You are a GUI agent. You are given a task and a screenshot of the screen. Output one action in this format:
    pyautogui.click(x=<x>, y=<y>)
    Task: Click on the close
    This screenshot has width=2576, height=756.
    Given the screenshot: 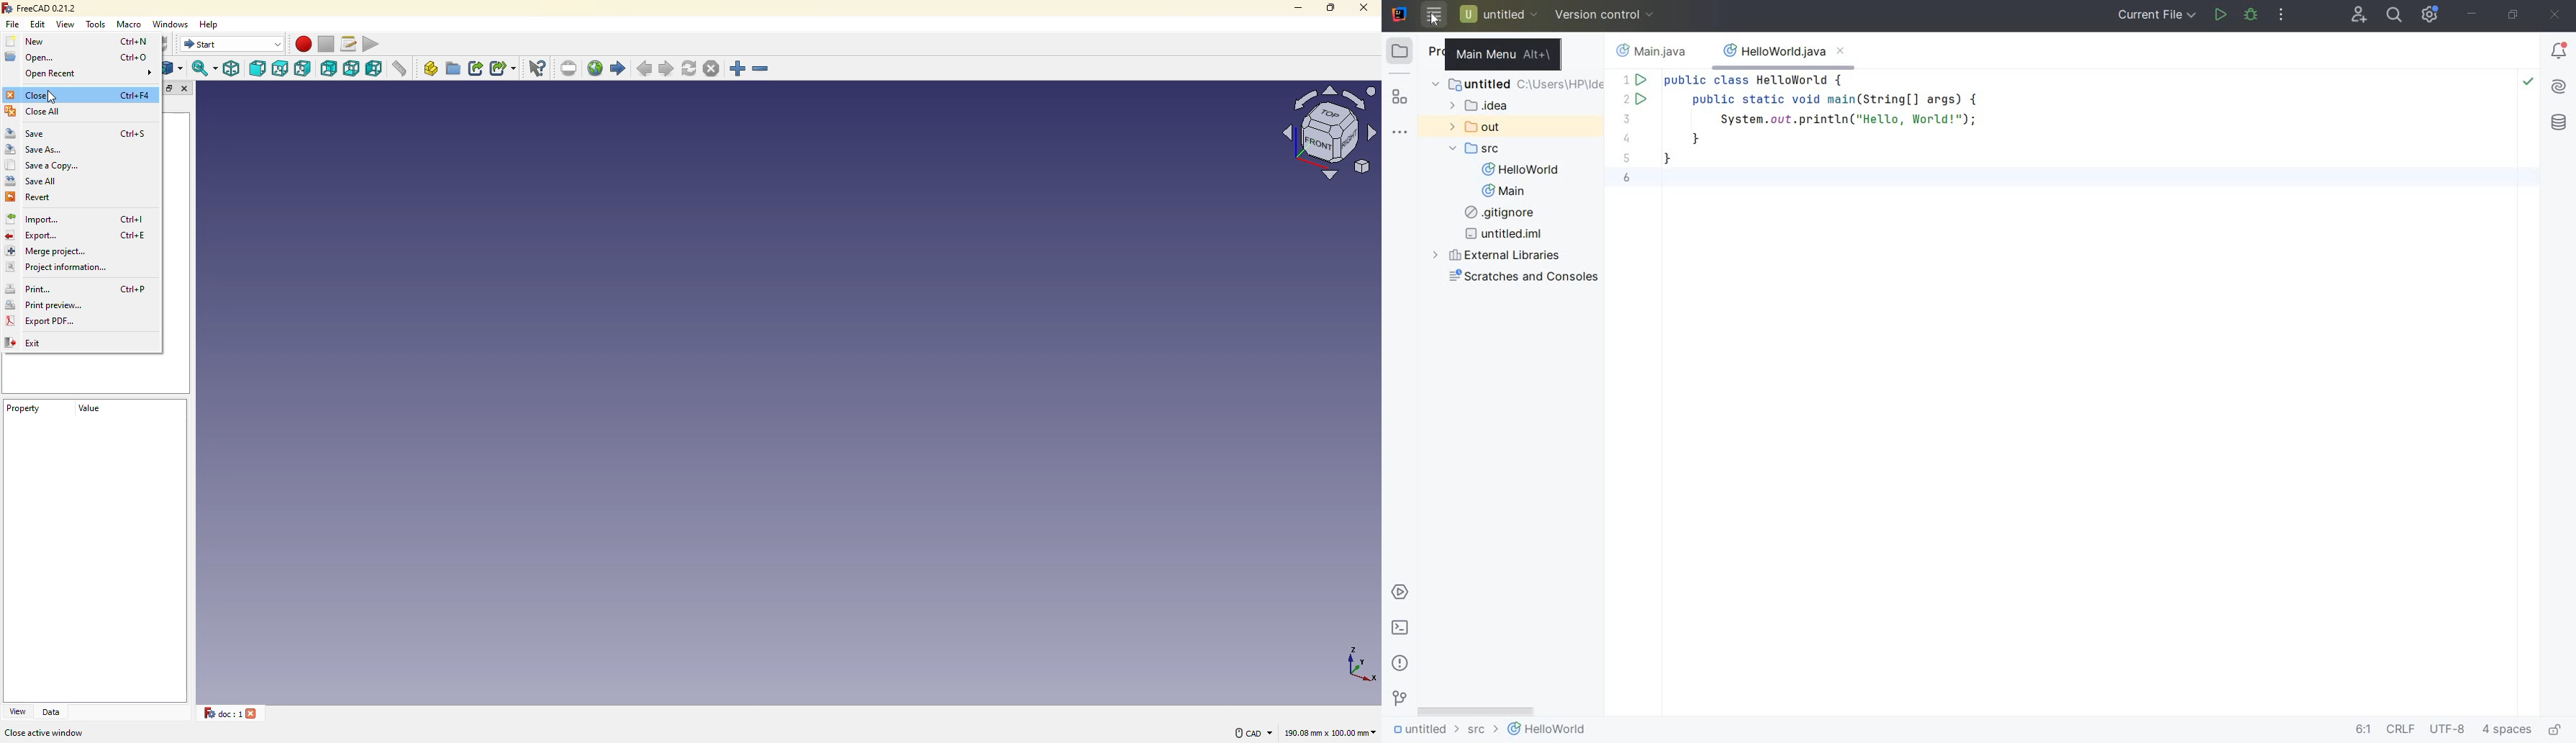 What is the action you would take?
    pyautogui.click(x=1362, y=7)
    